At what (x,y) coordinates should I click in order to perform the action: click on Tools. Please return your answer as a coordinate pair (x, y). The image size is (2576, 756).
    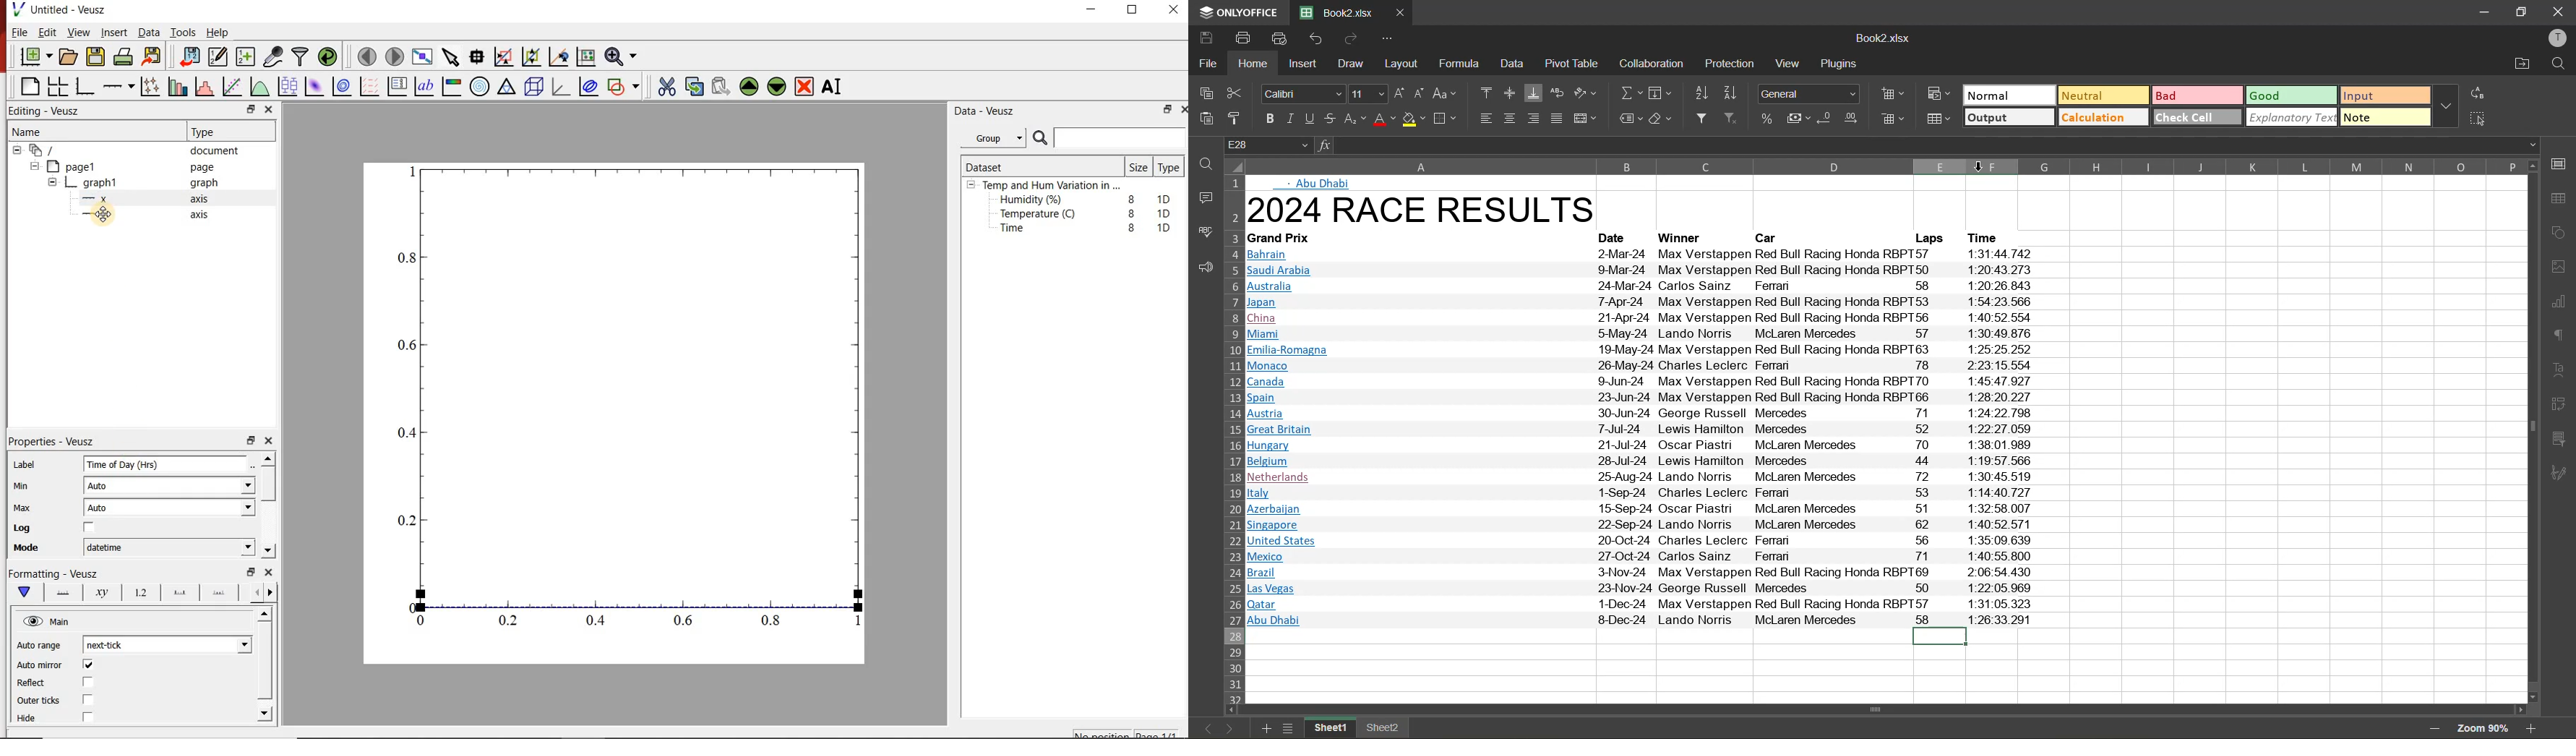
    Looking at the image, I should click on (182, 33).